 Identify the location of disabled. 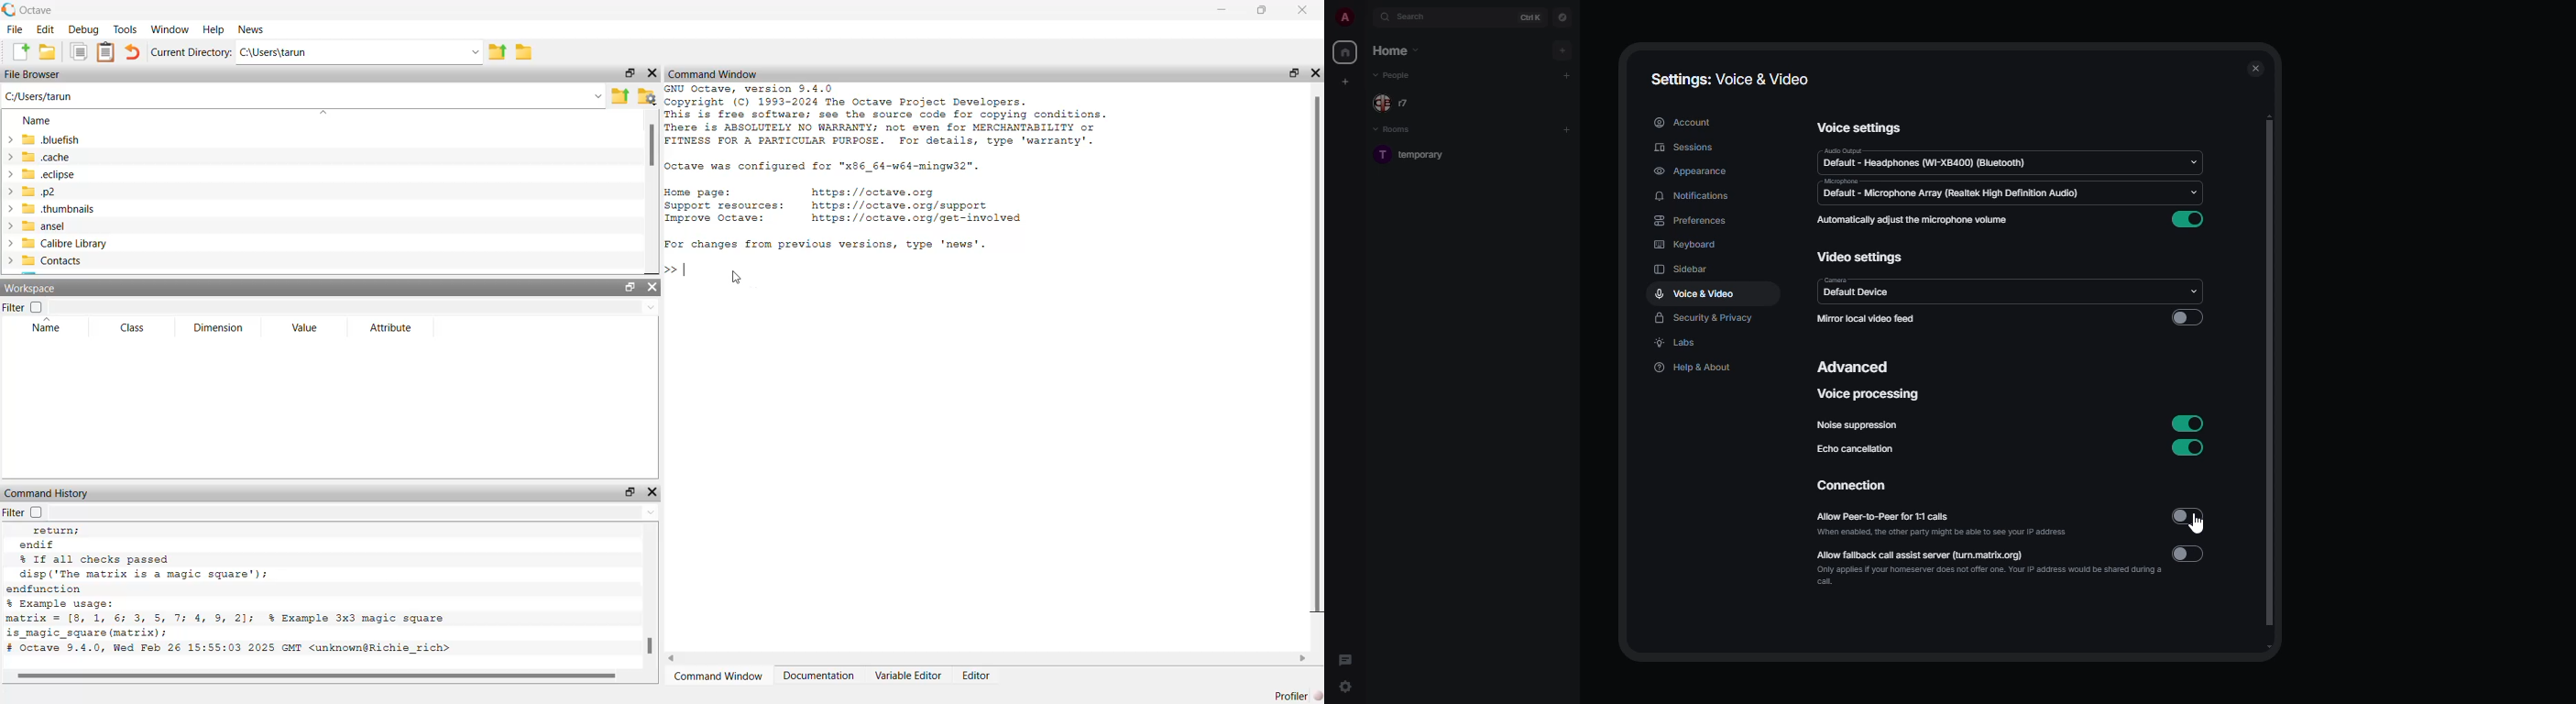
(2187, 516).